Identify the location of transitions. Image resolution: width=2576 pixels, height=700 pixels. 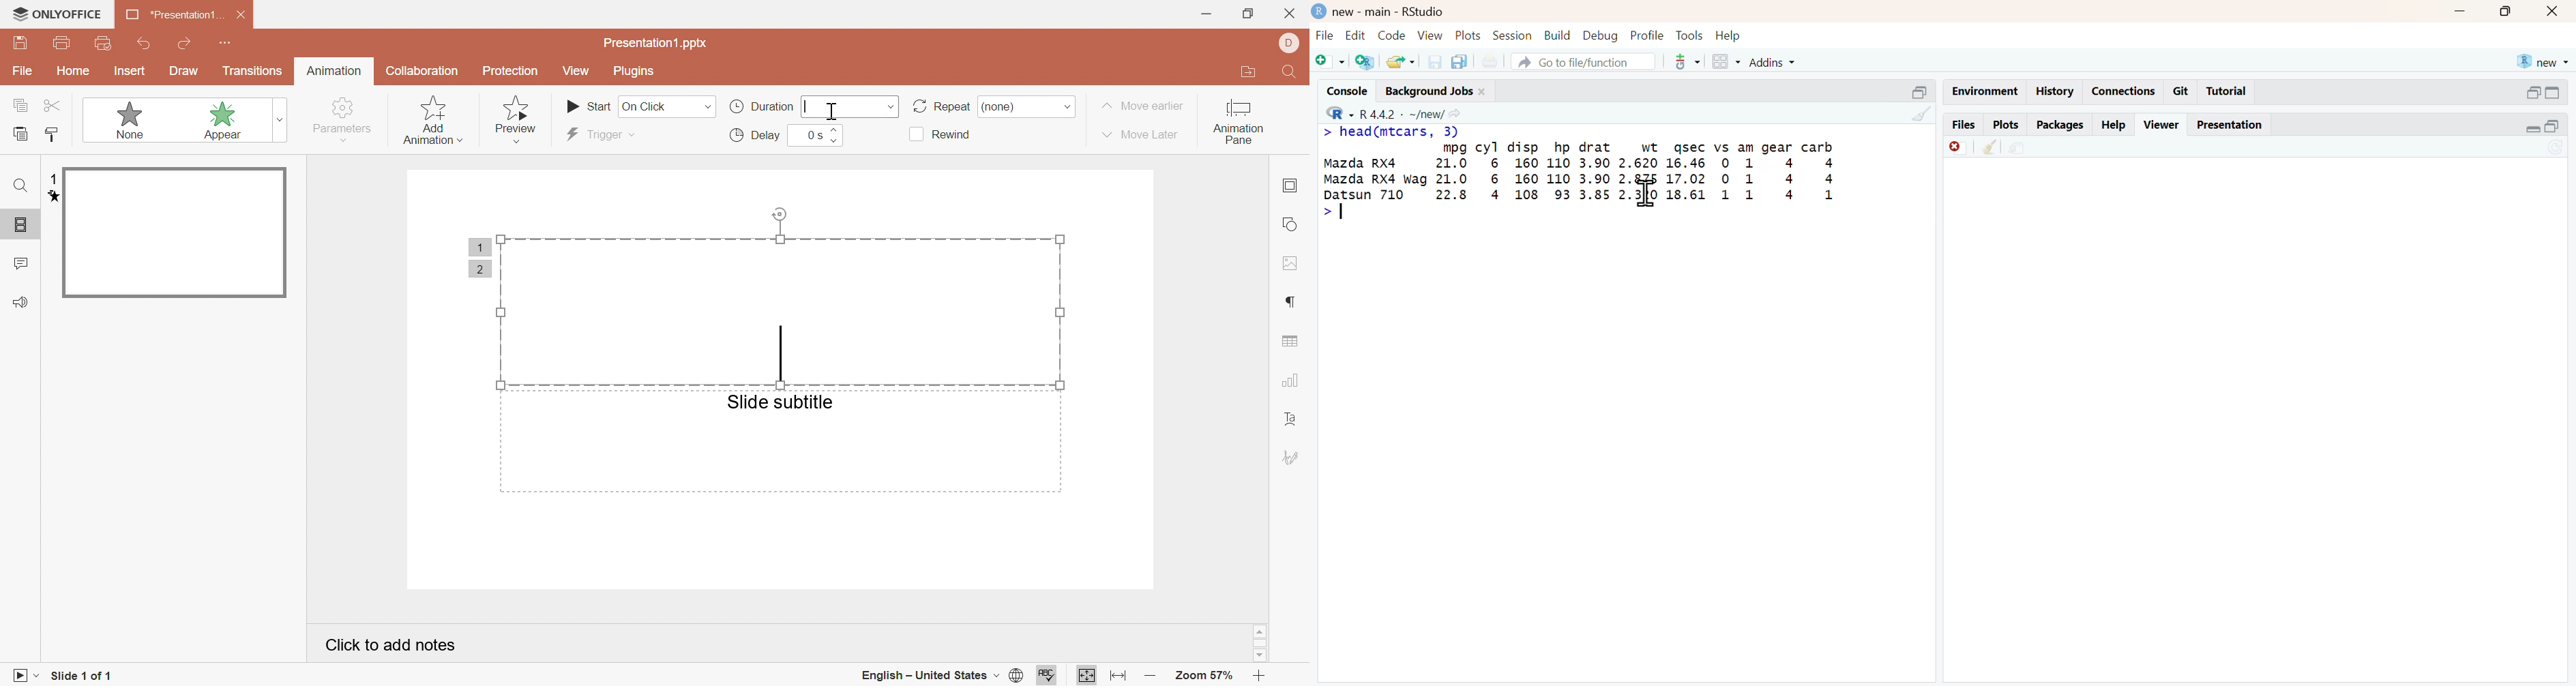
(252, 72).